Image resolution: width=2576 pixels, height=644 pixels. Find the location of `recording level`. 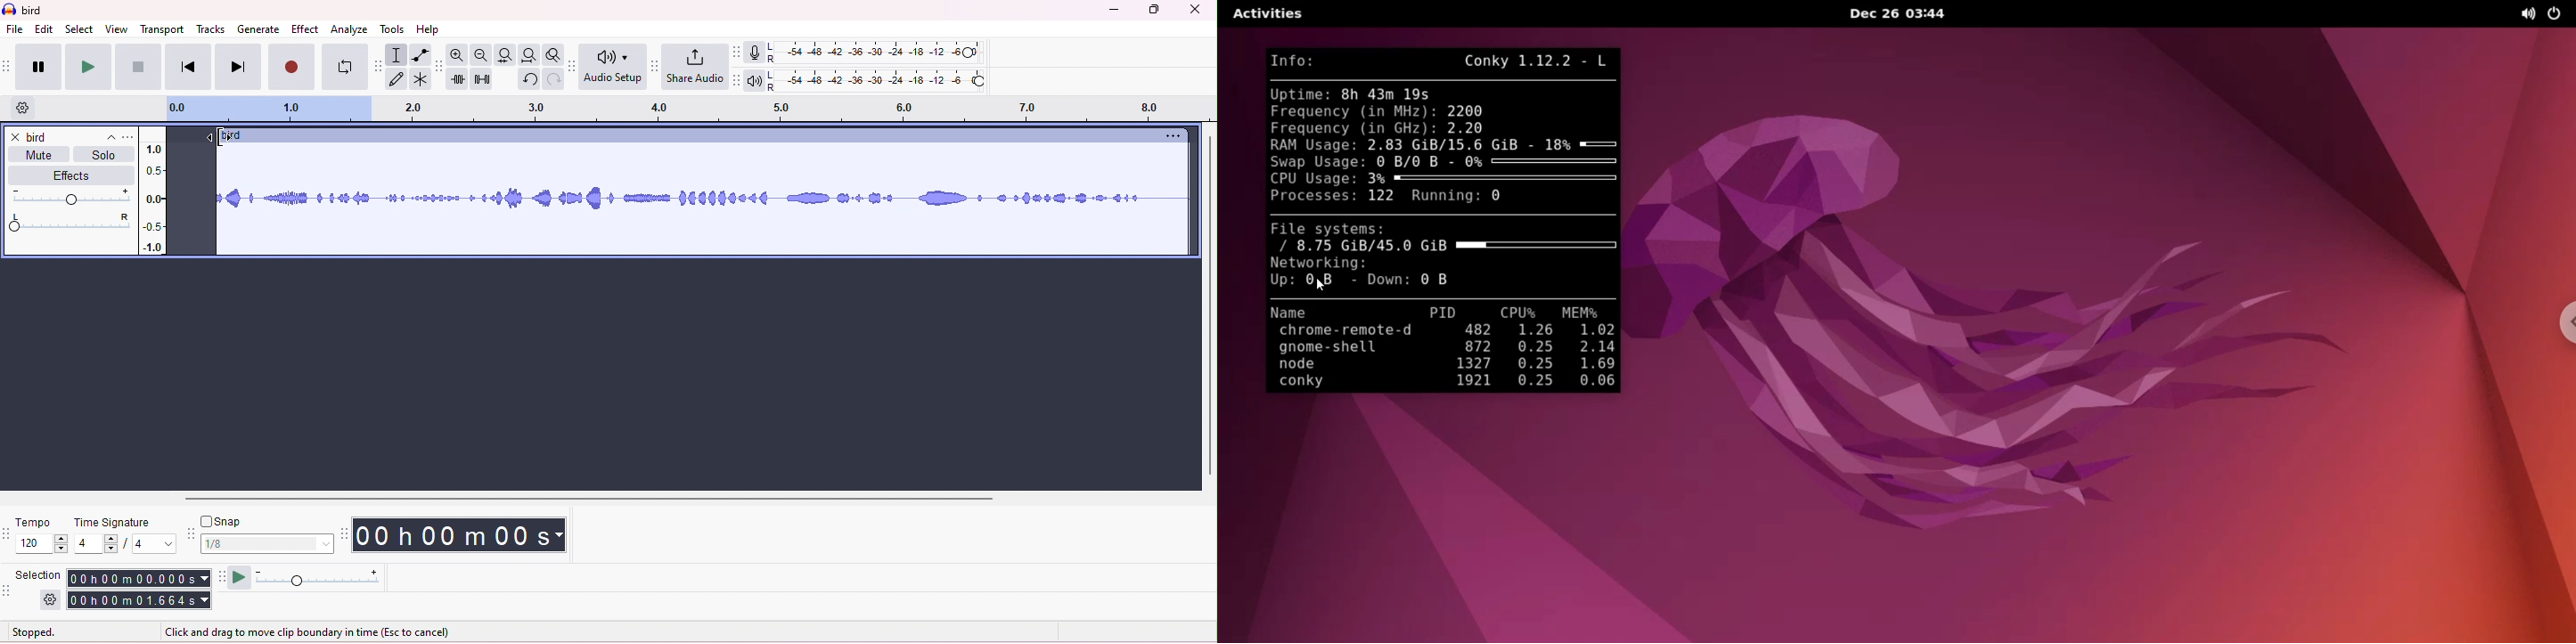

recording level is located at coordinates (876, 53).